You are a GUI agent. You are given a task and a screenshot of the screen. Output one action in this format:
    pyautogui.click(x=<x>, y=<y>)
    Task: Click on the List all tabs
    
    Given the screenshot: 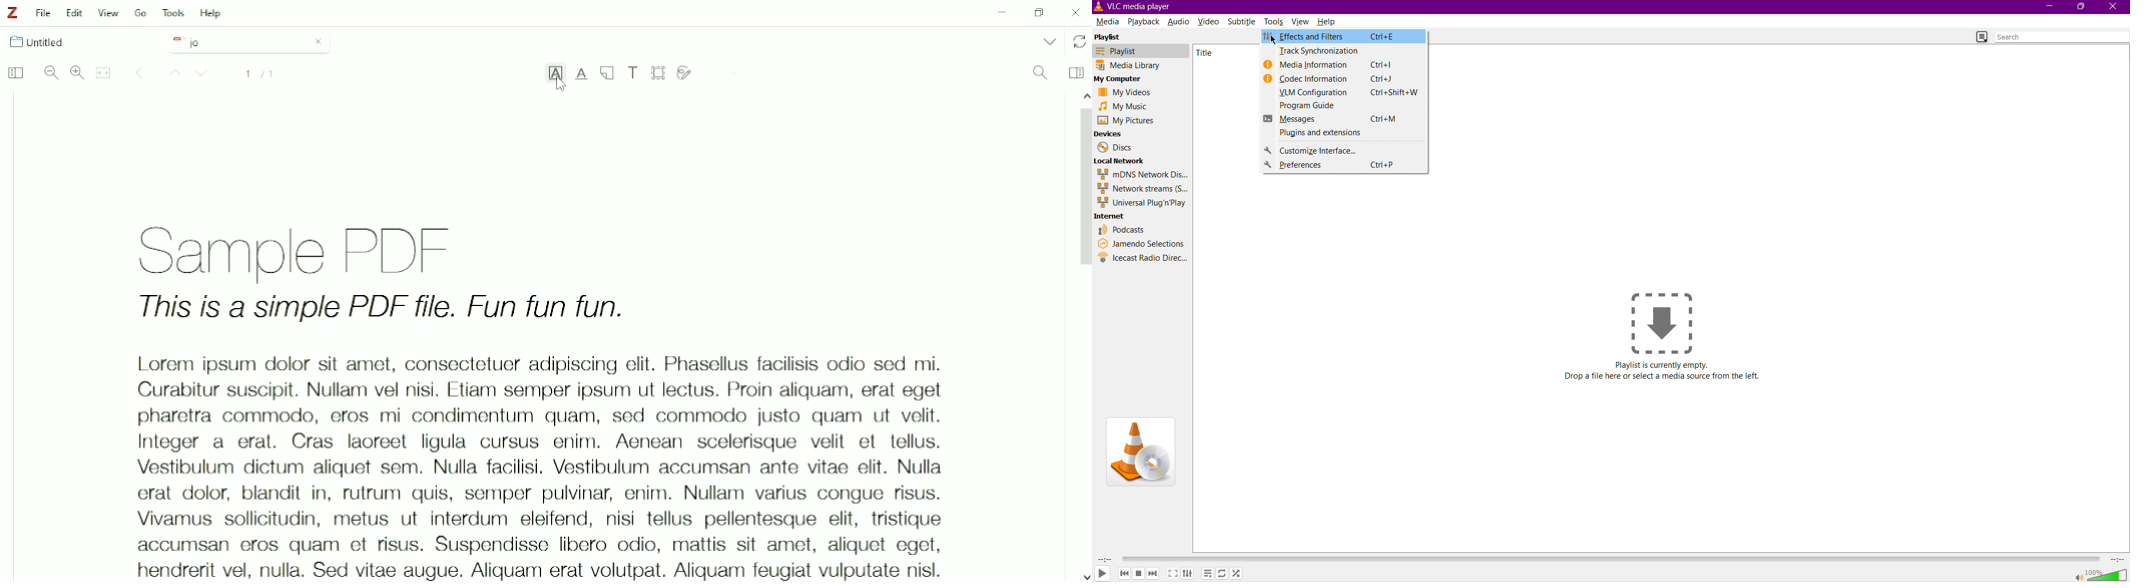 What is the action you would take?
    pyautogui.click(x=1048, y=41)
    